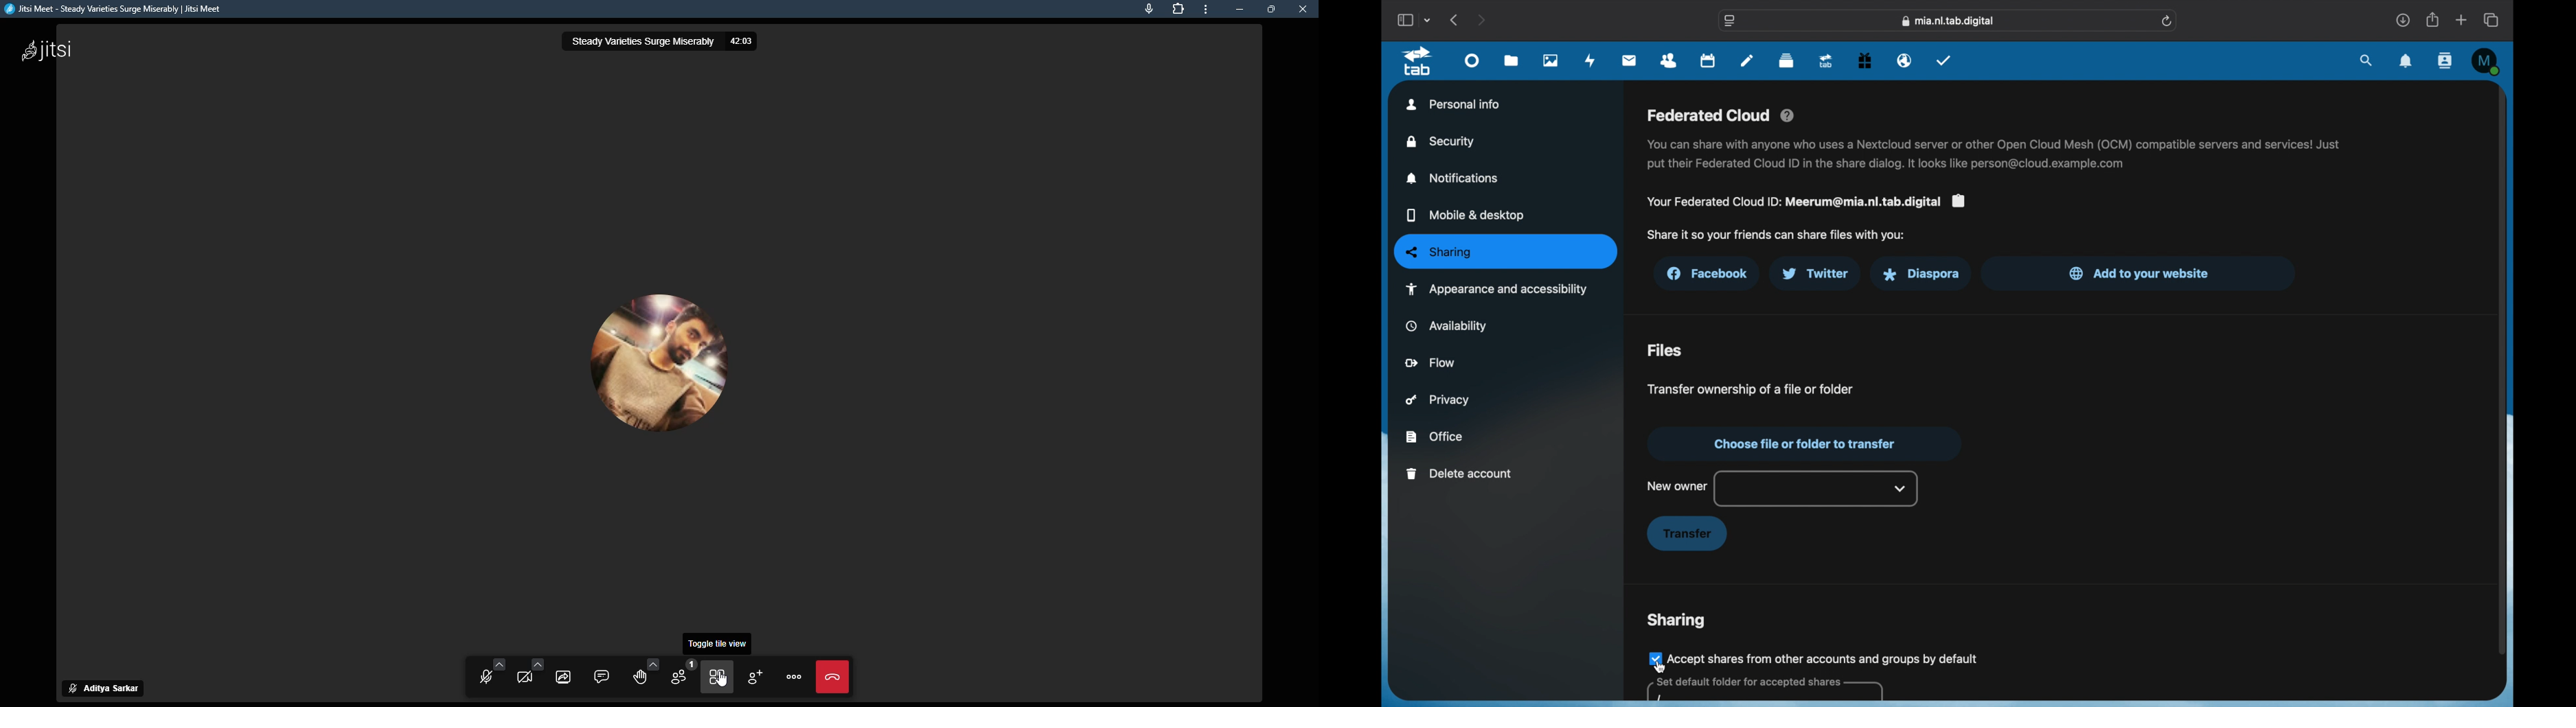 This screenshot has height=728, width=2576. I want to click on share screen, so click(565, 677).